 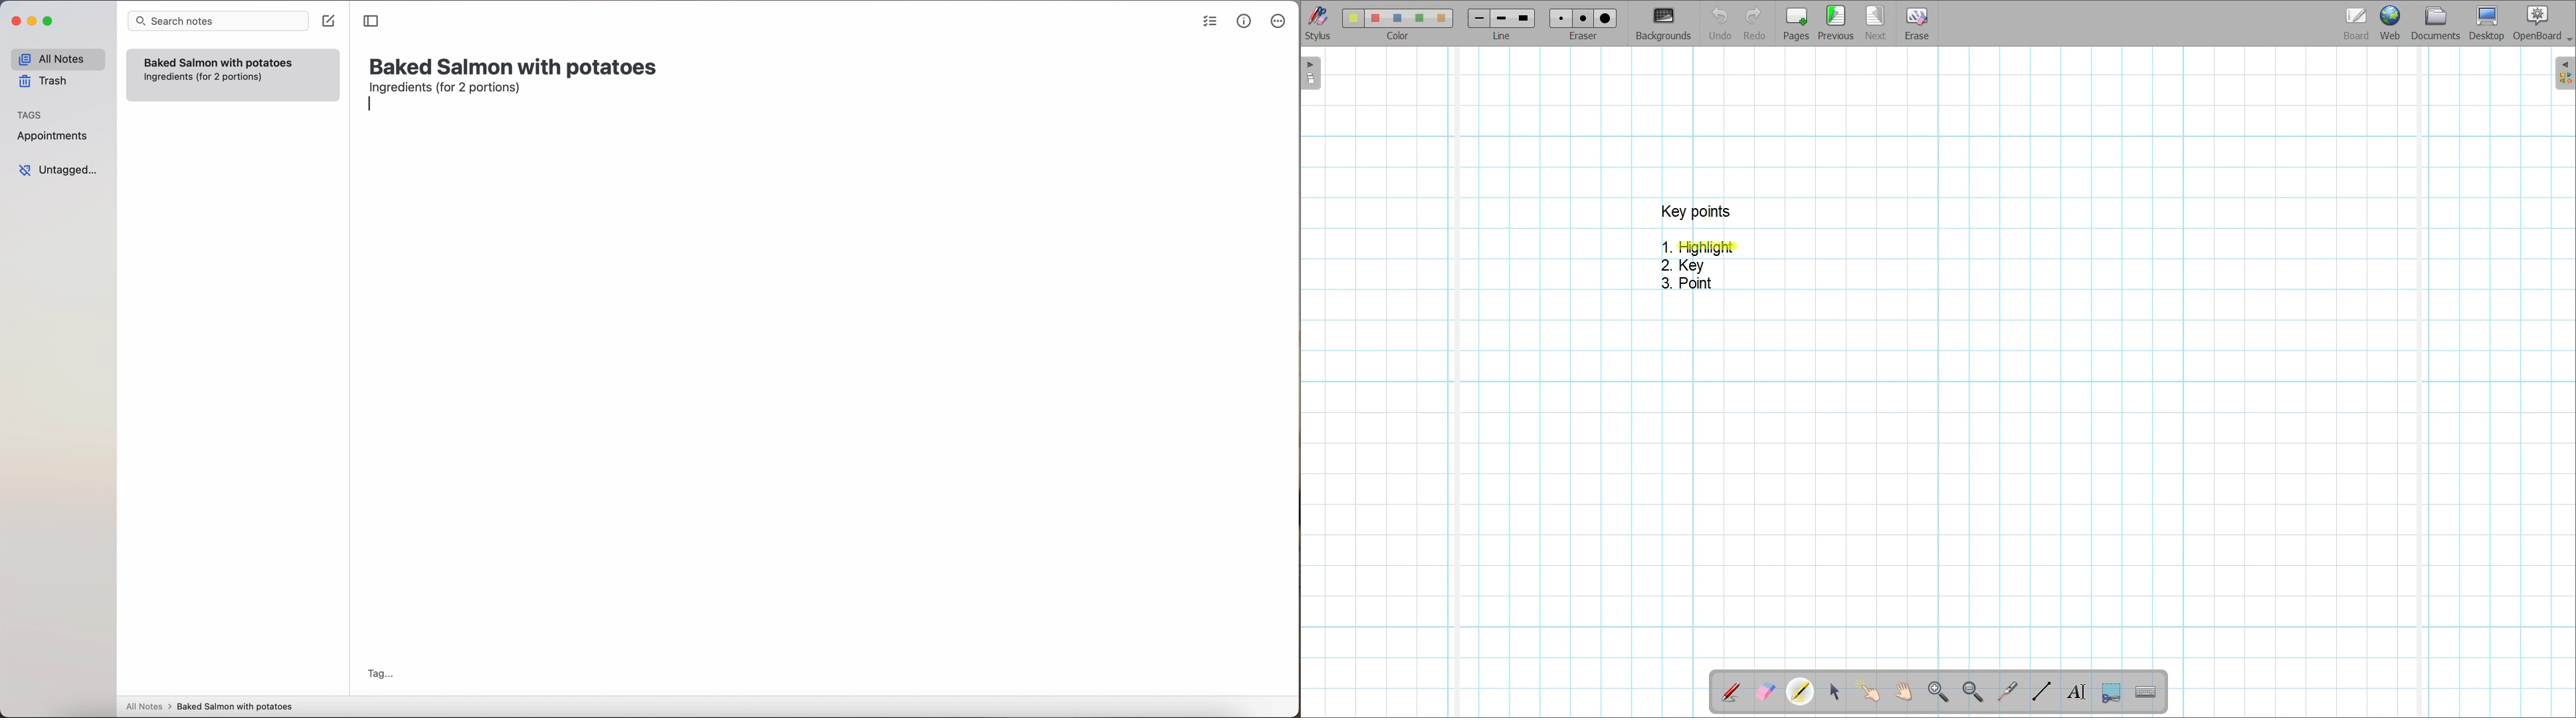 What do you see at coordinates (58, 58) in the screenshot?
I see `all notes` at bounding box center [58, 58].